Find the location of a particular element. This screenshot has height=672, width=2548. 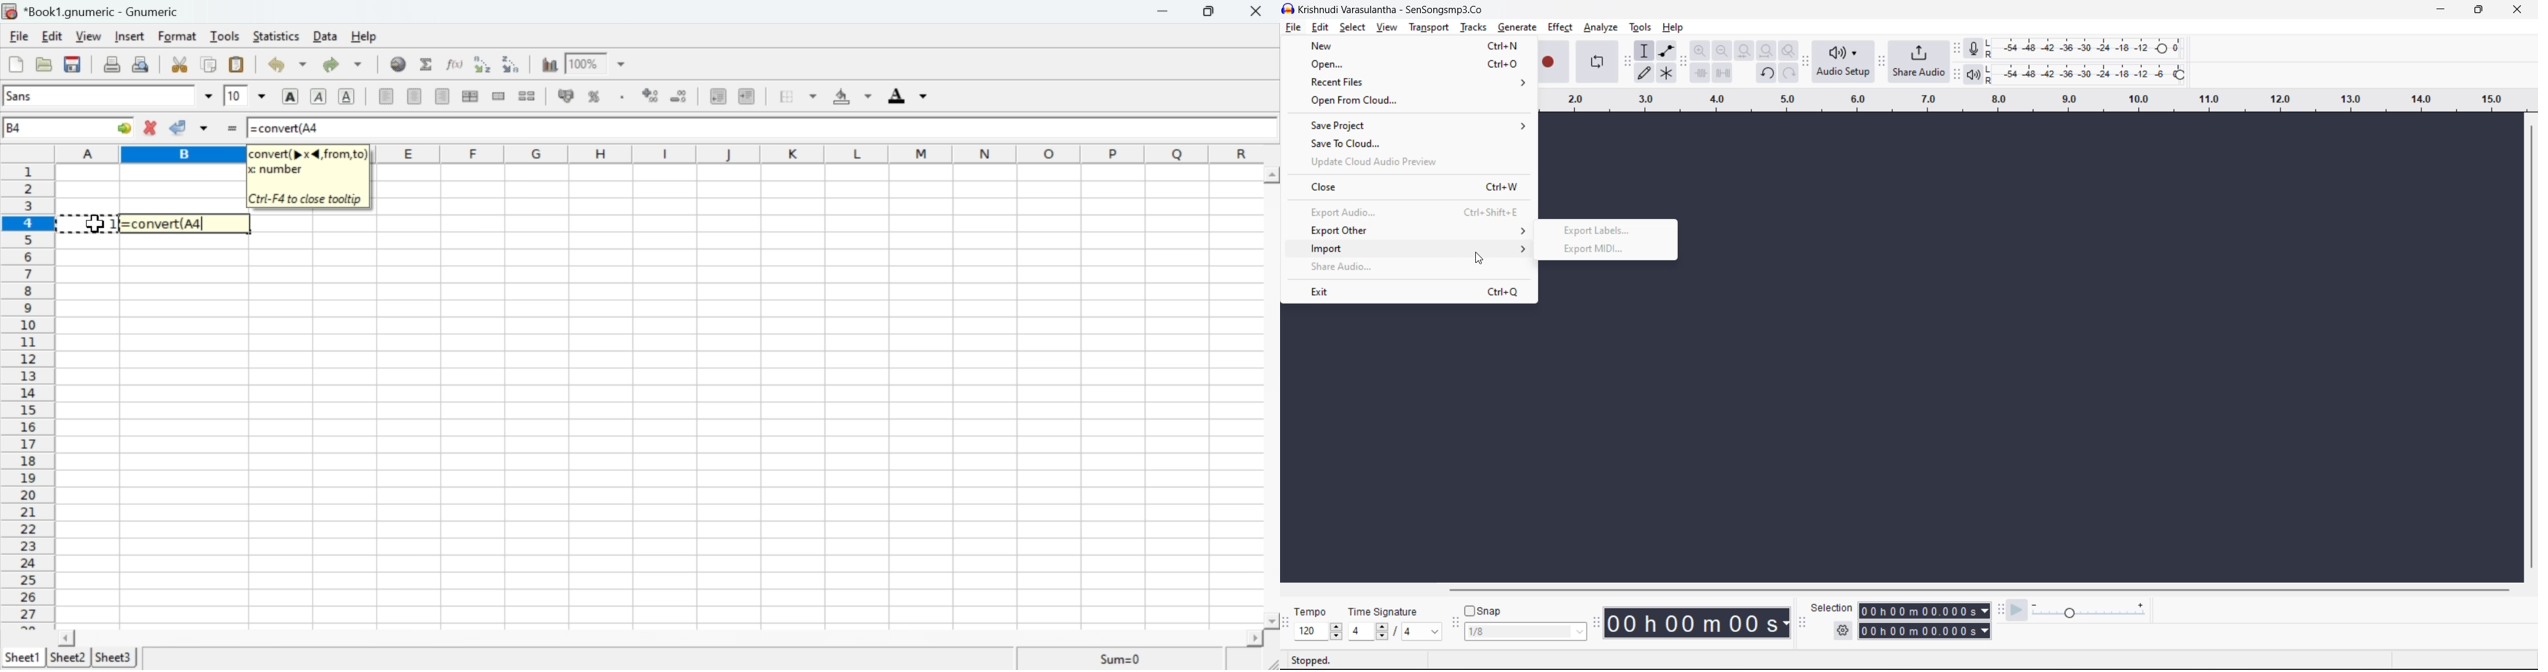

Print the current file is located at coordinates (111, 63).